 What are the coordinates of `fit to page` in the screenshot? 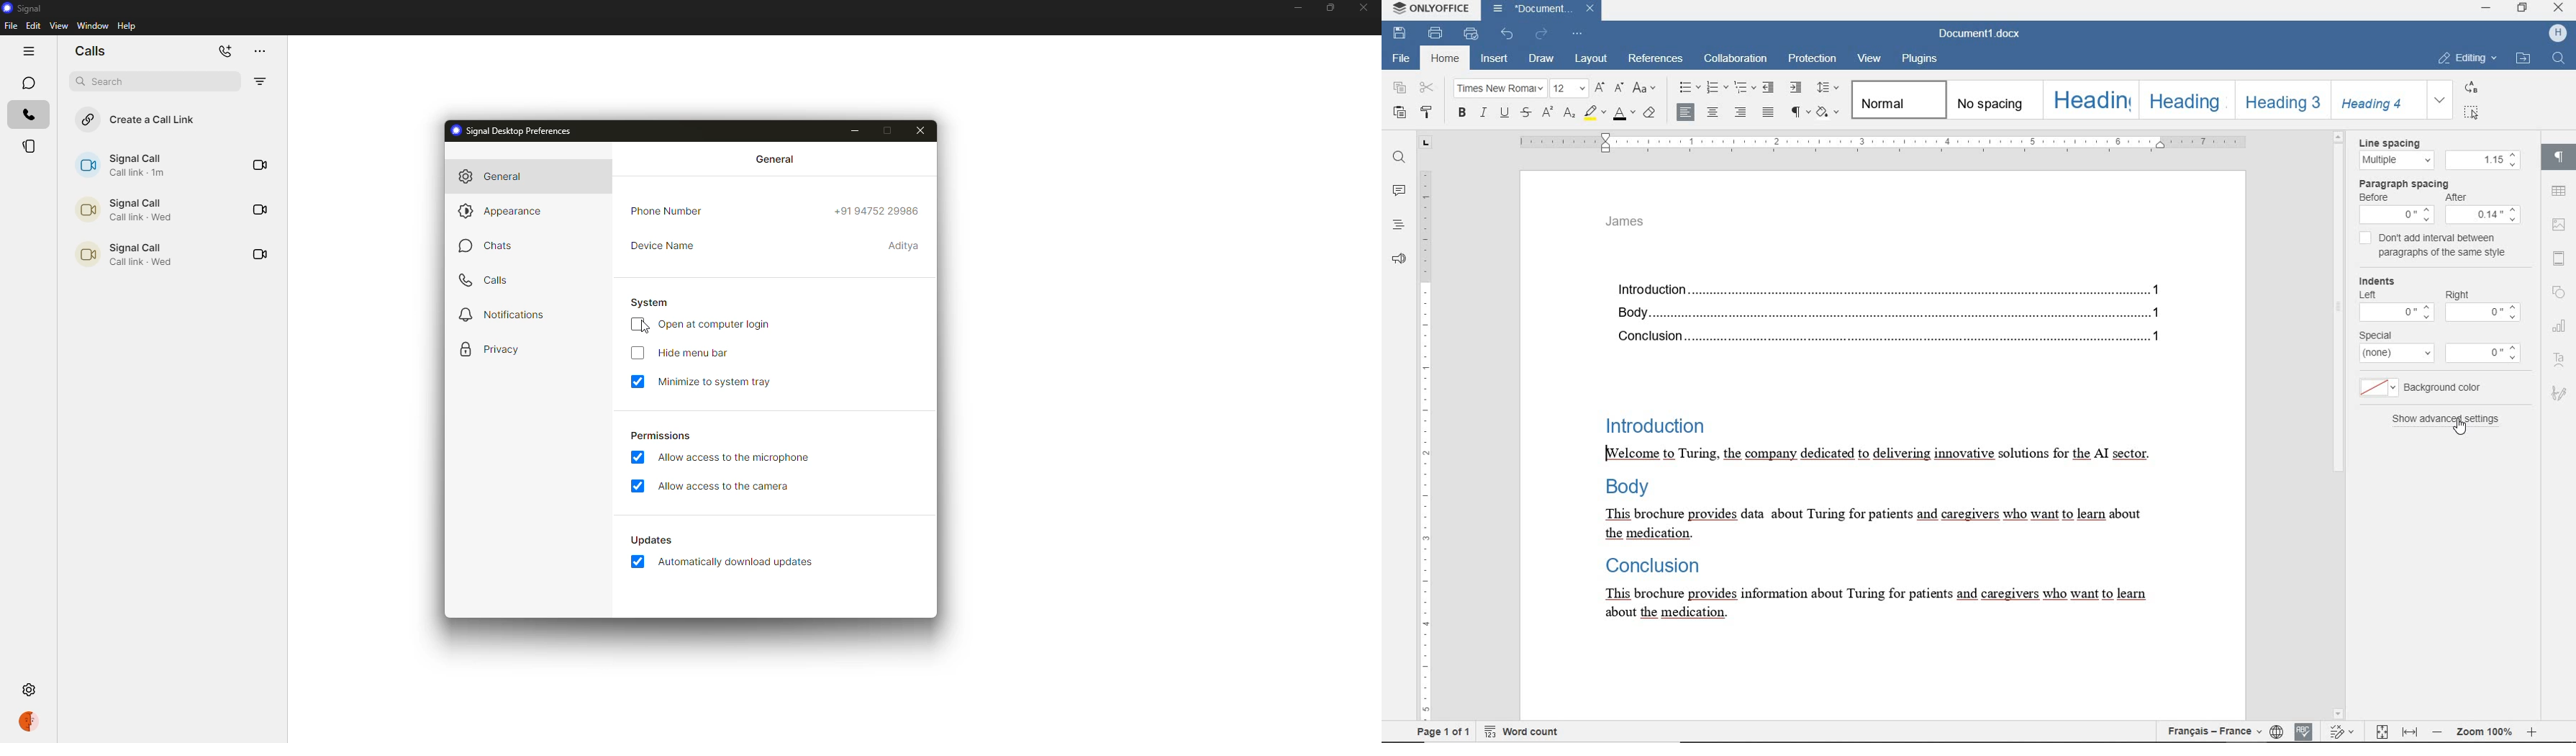 It's located at (2381, 732).